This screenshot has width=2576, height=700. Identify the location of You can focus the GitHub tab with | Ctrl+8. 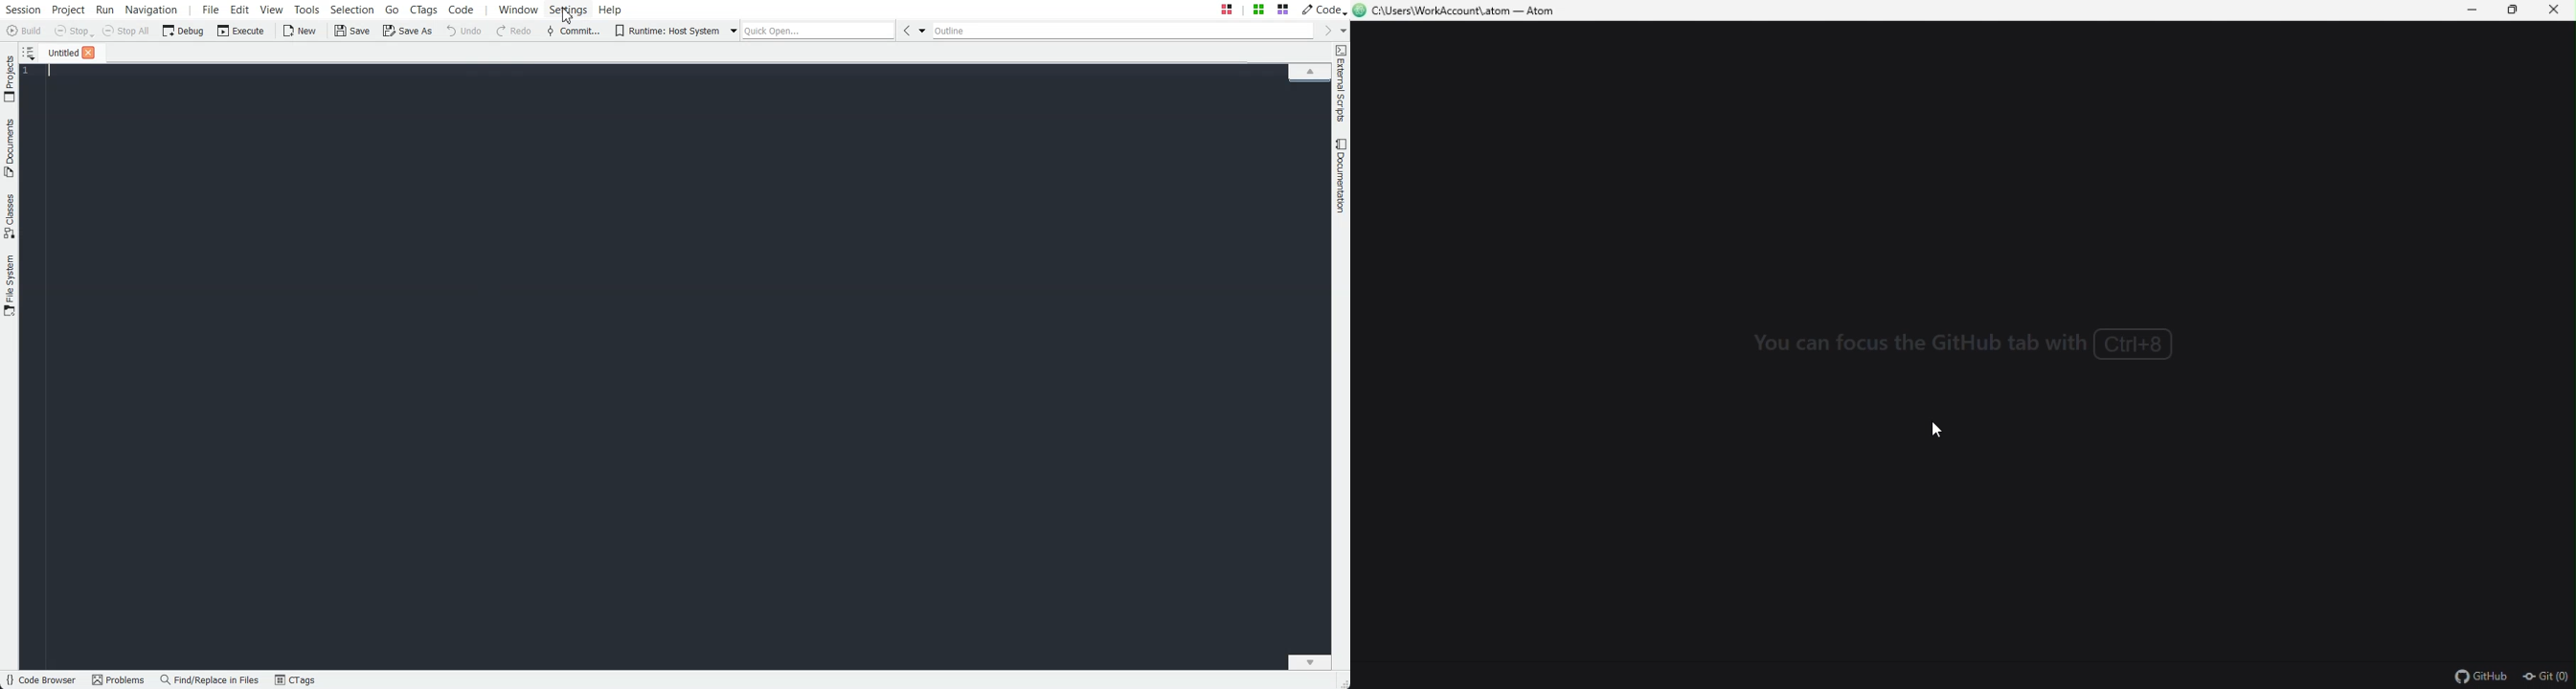
(1963, 345).